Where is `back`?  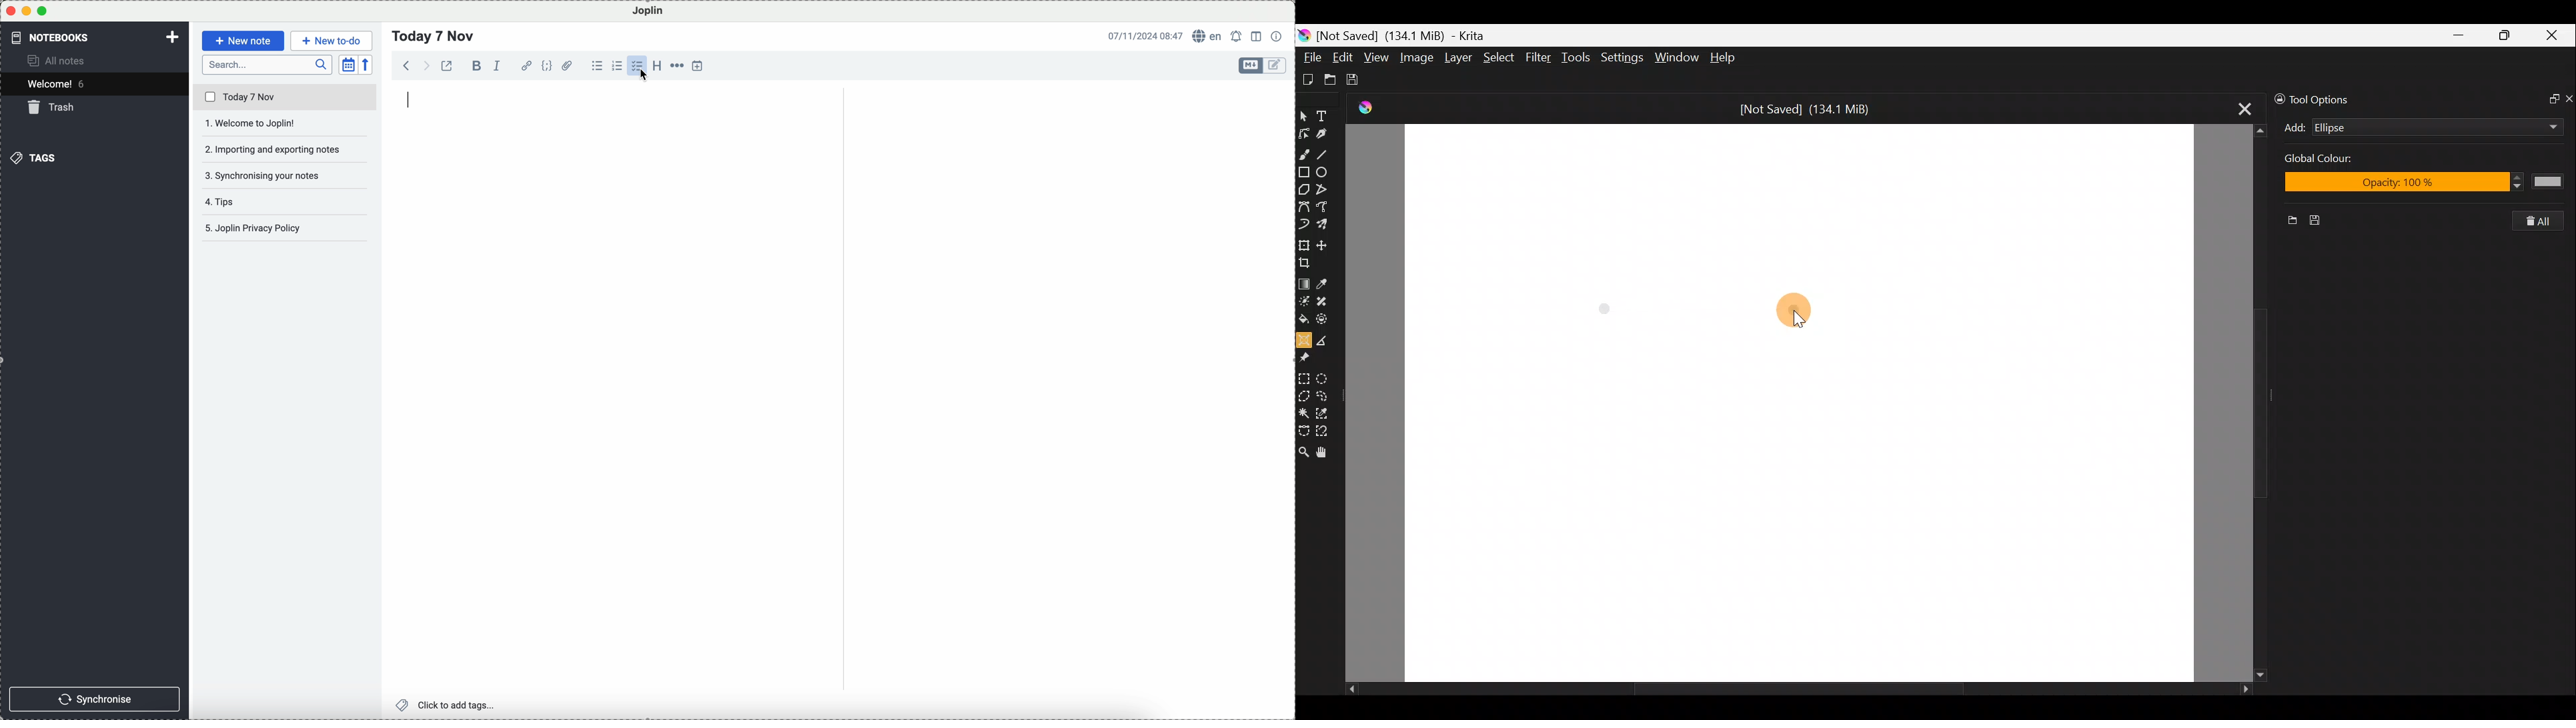
back is located at coordinates (407, 65).